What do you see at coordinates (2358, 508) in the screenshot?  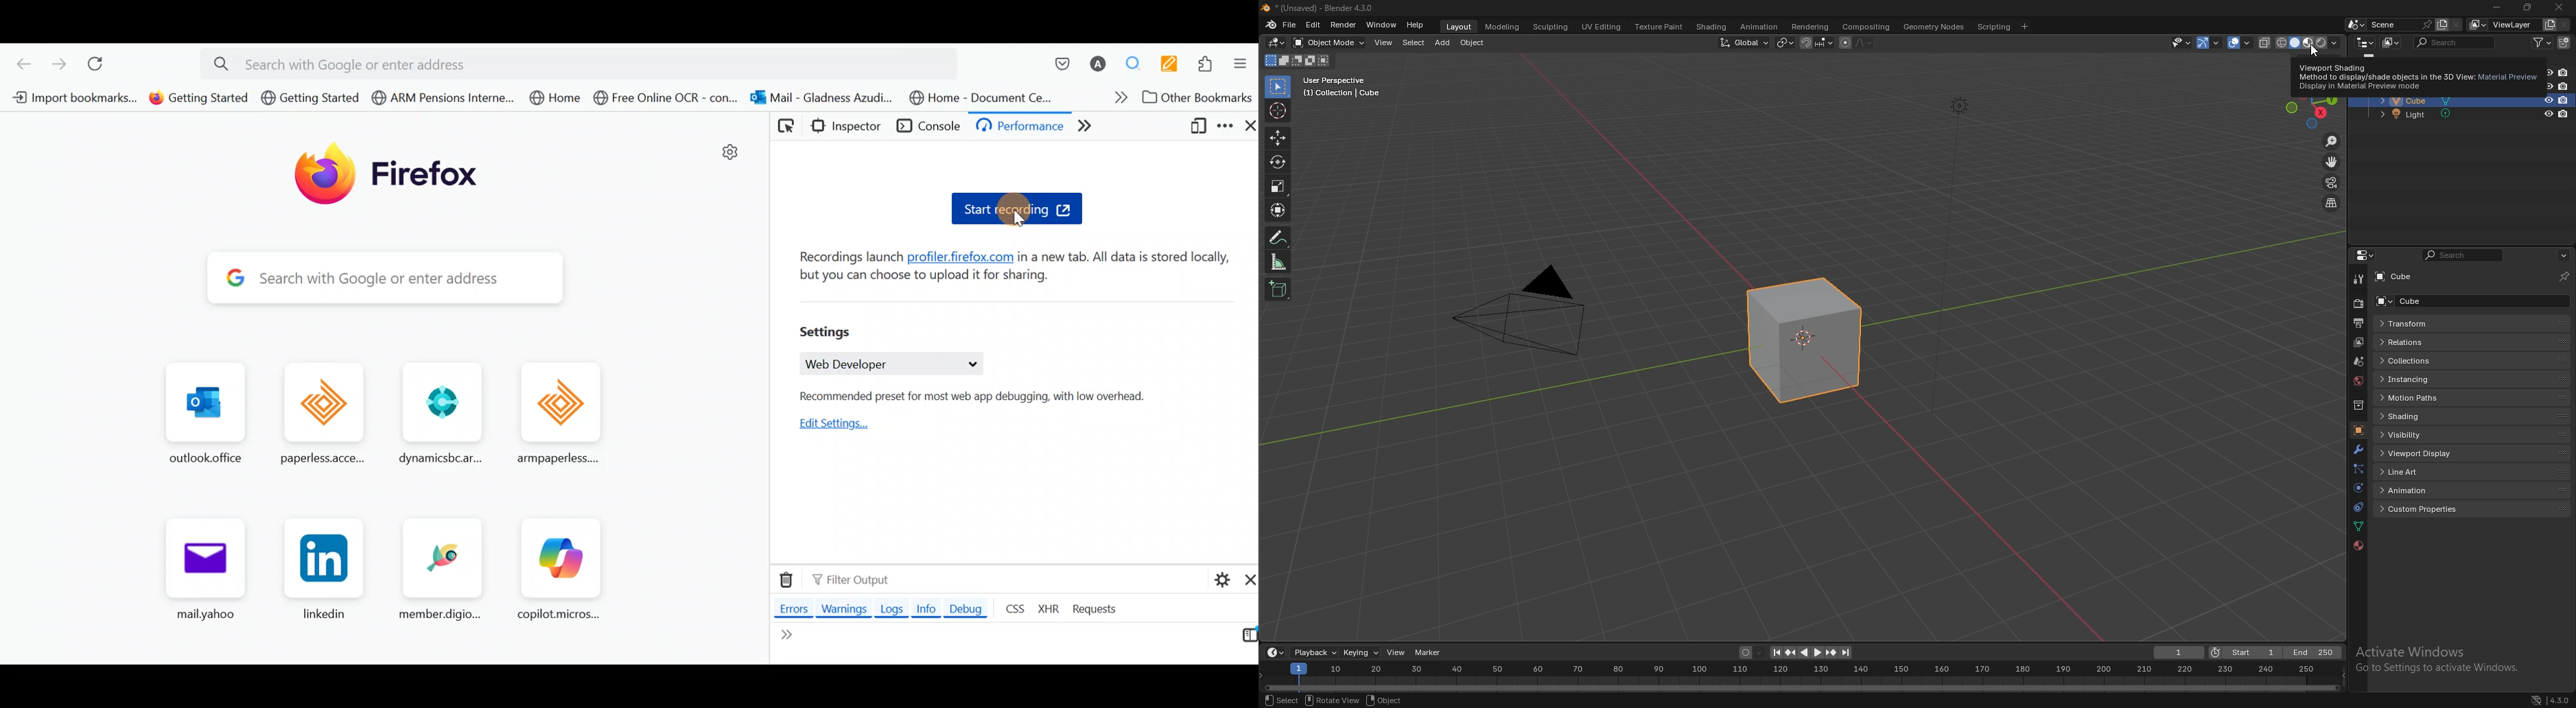 I see `constraints` at bounding box center [2358, 508].